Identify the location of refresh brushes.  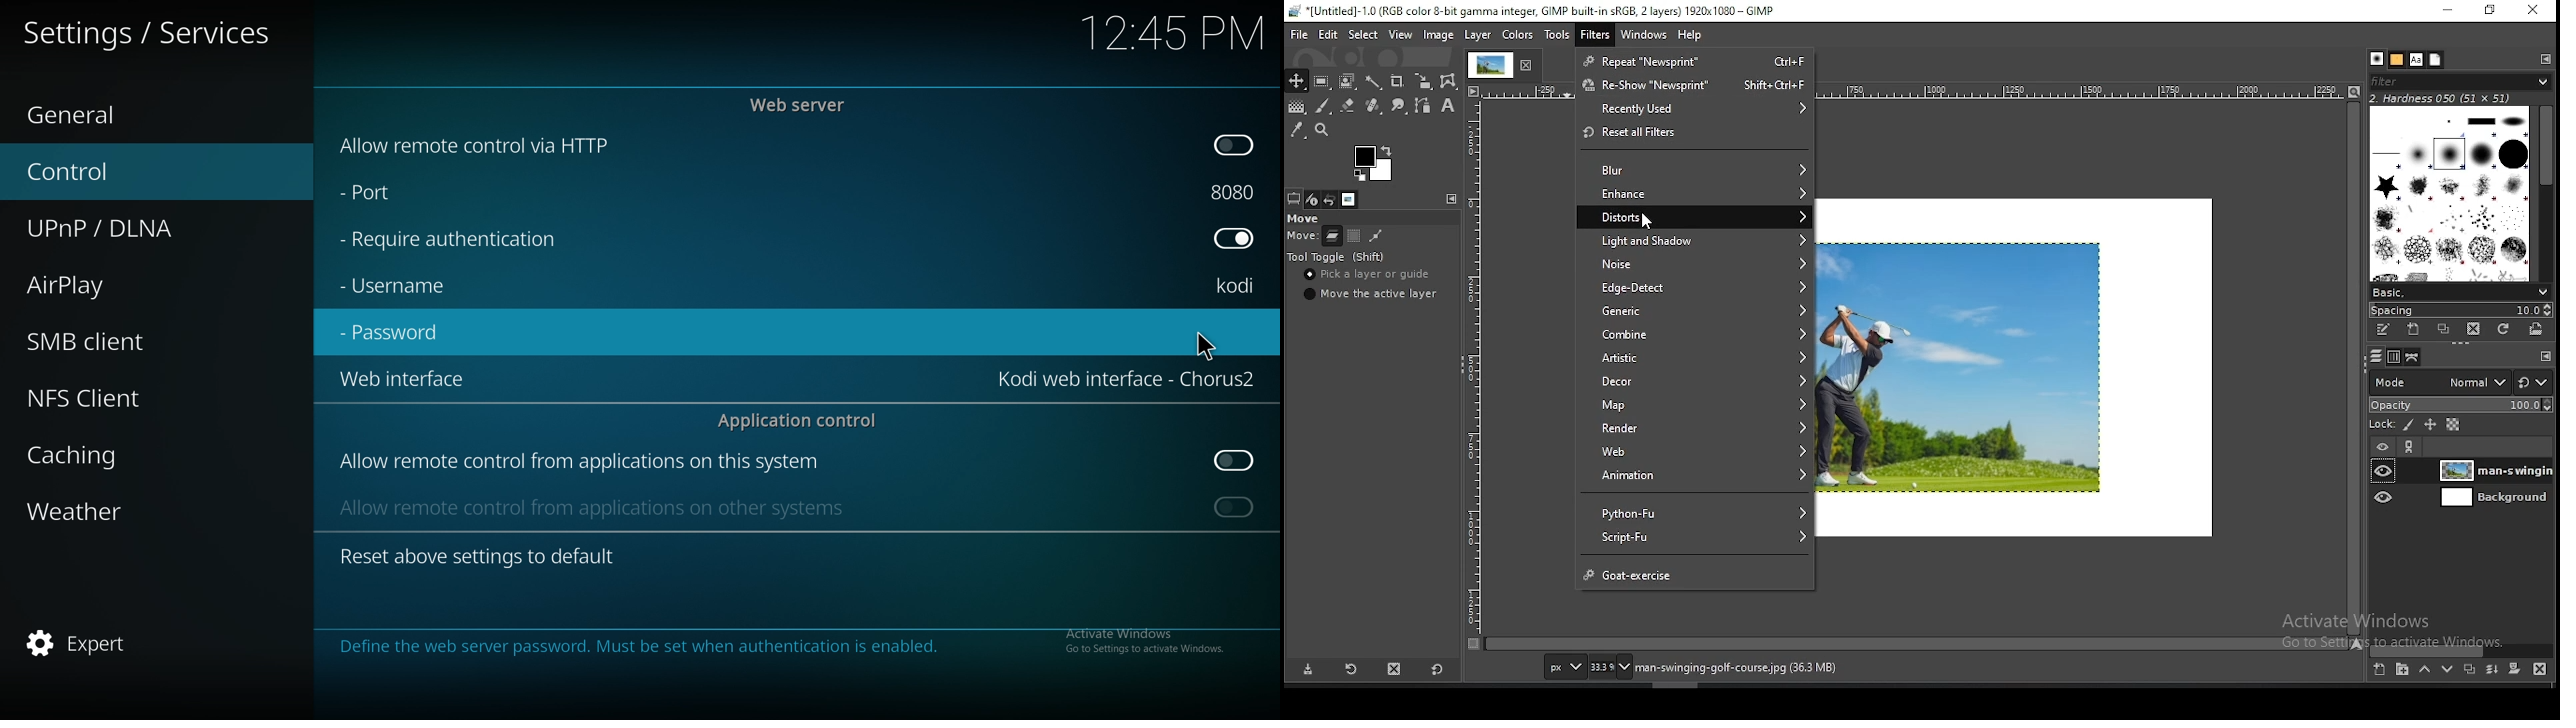
(2505, 330).